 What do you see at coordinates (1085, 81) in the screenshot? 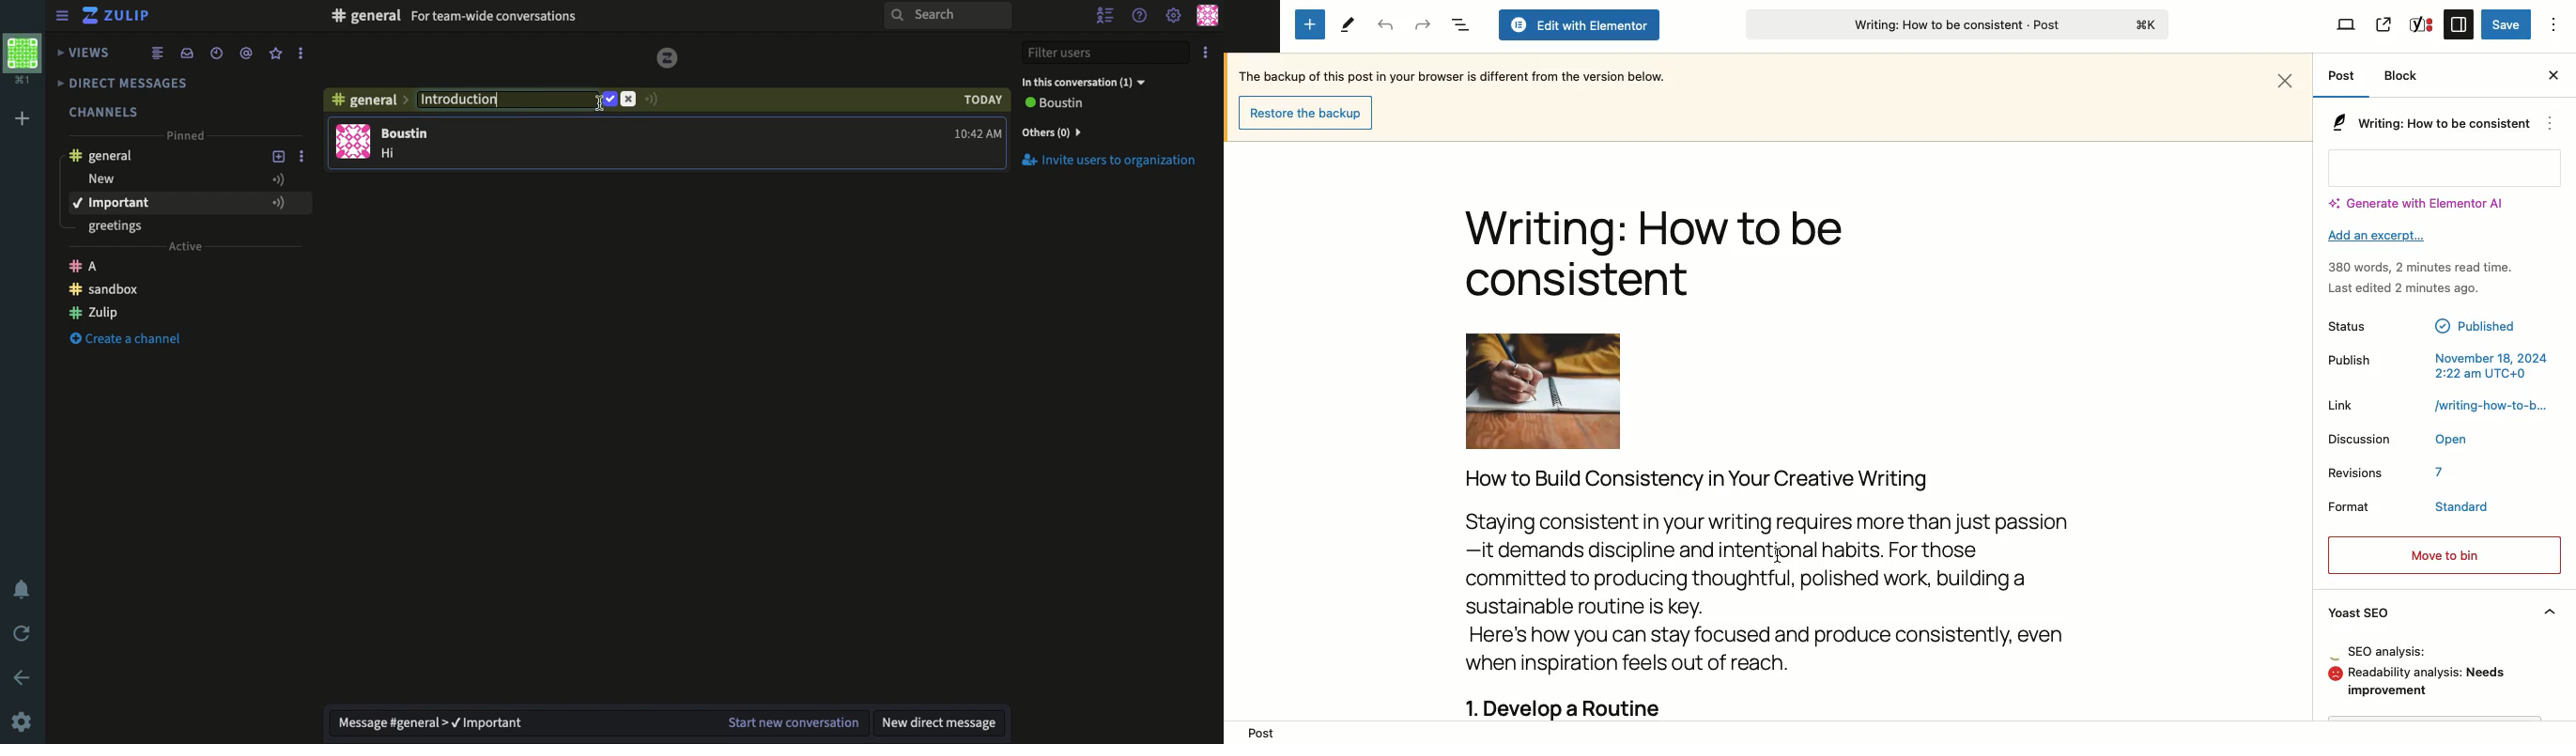
I see `In this conversation` at bounding box center [1085, 81].